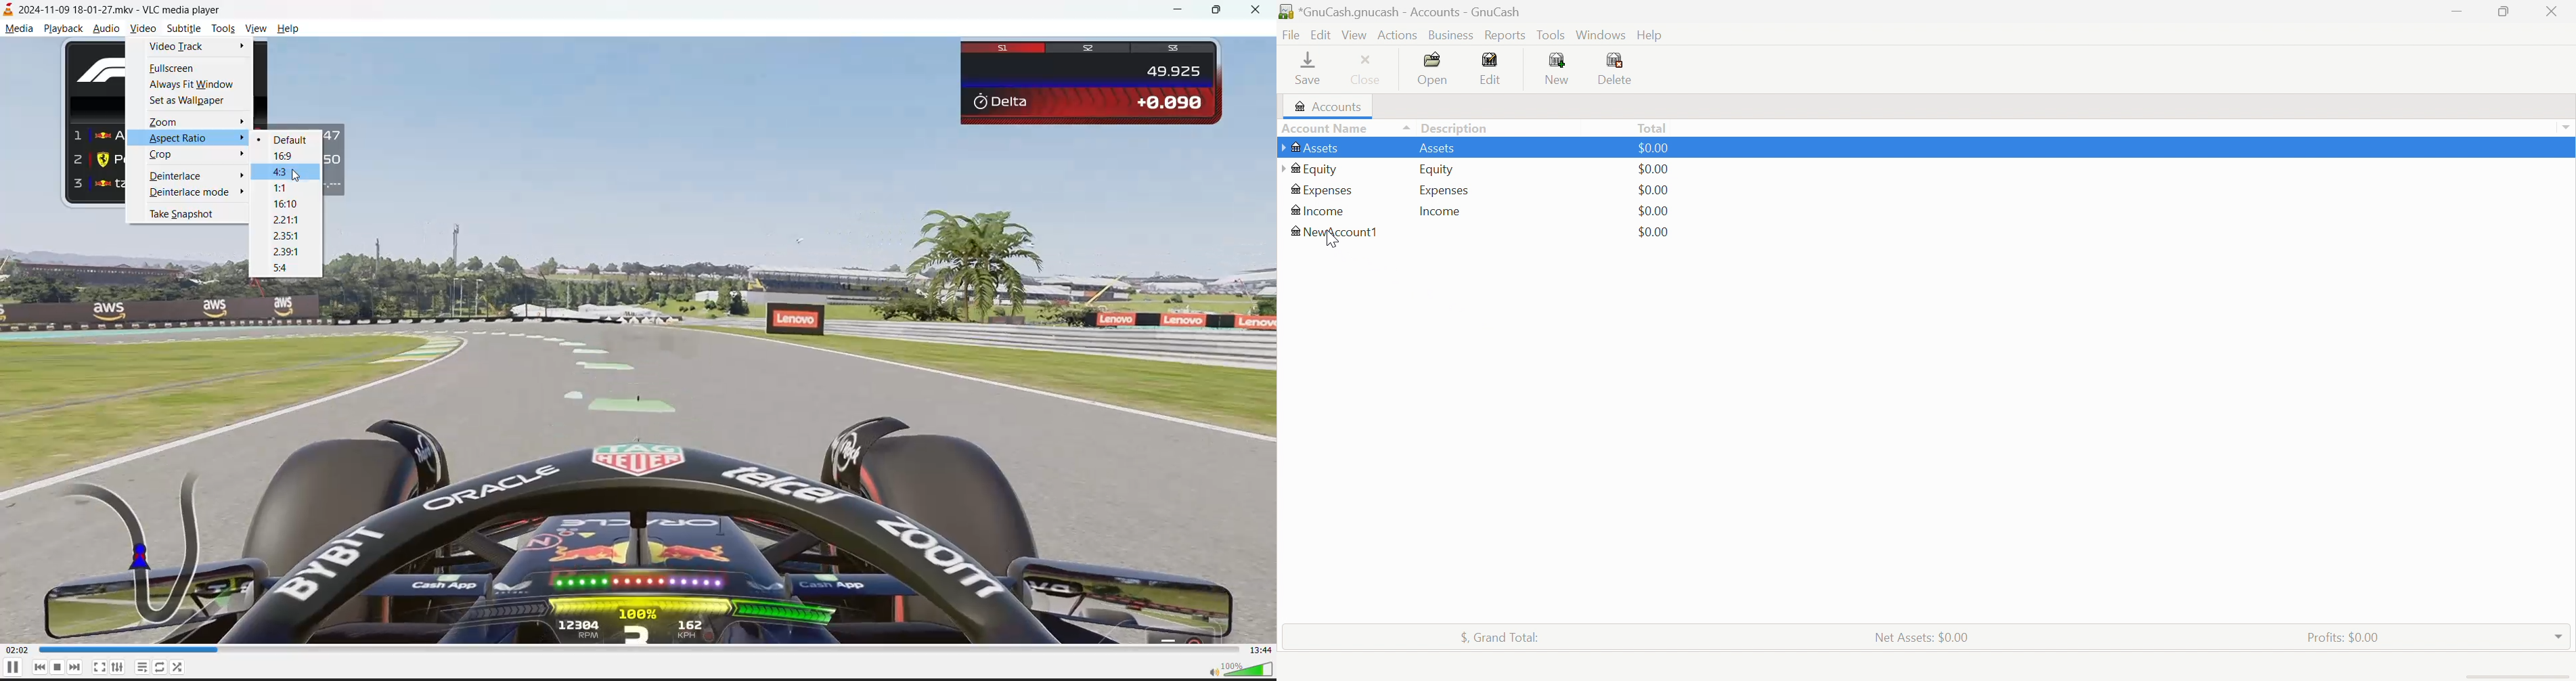 This screenshot has width=2576, height=700. What do you see at coordinates (1320, 33) in the screenshot?
I see `Edit` at bounding box center [1320, 33].